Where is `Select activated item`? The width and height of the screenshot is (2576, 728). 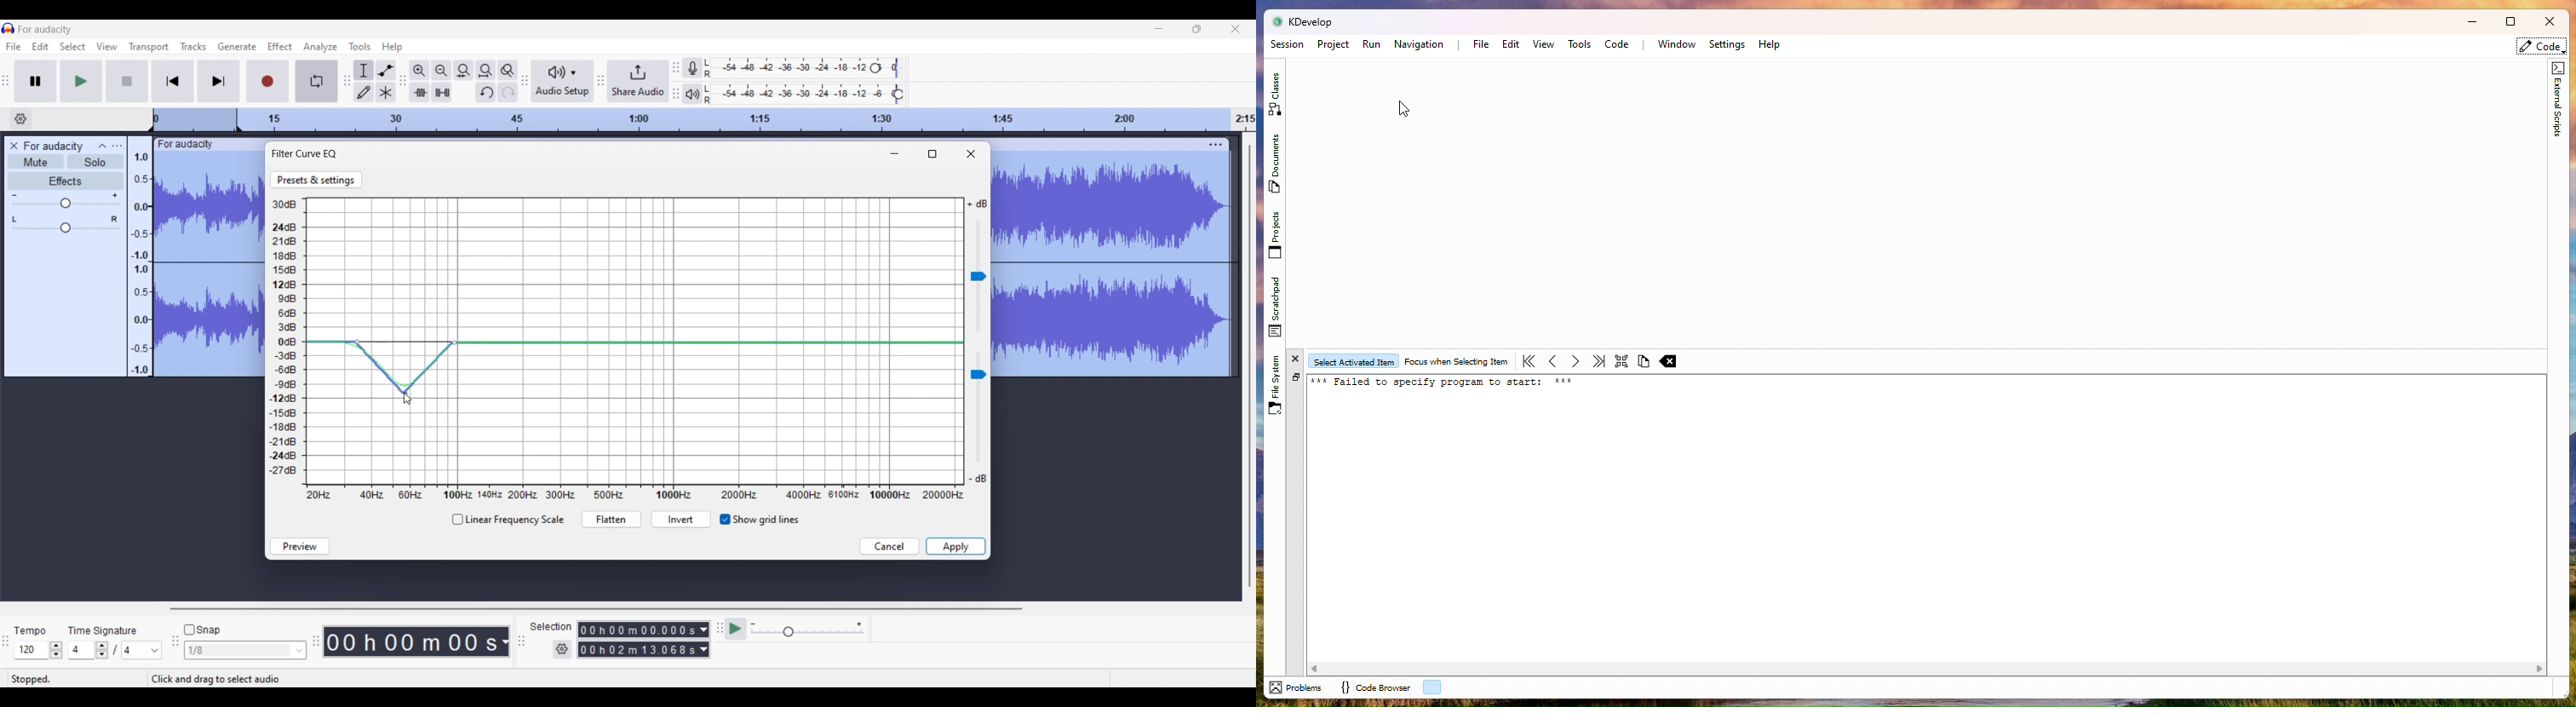
Select activated item is located at coordinates (1354, 361).